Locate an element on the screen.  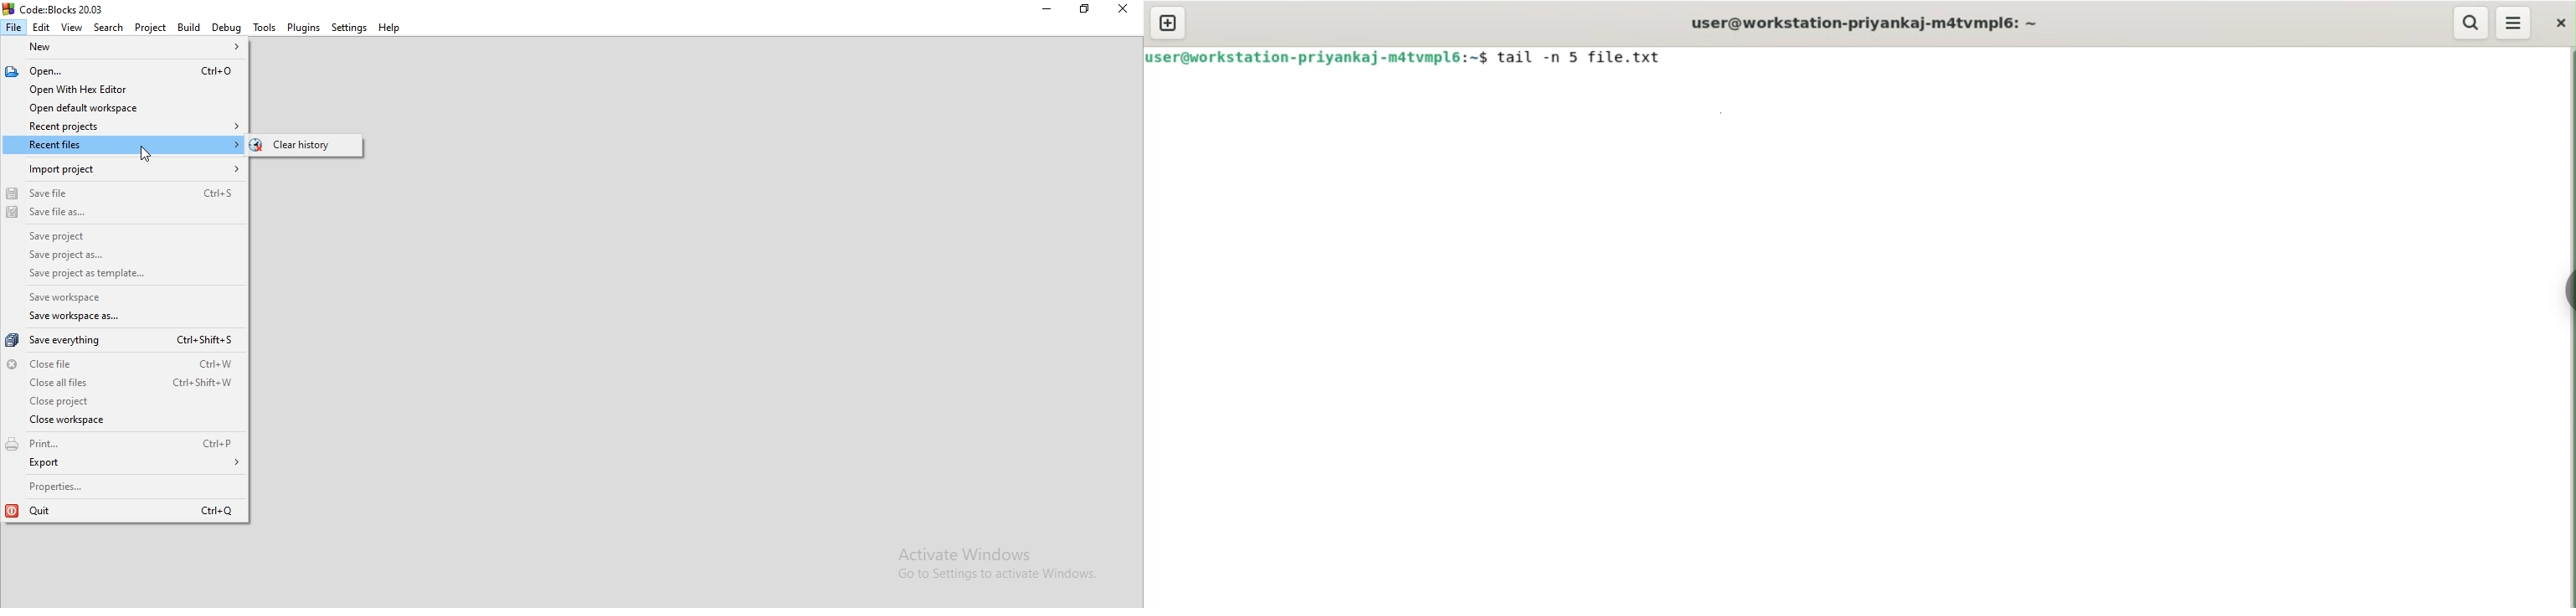
Open with Hex Editor is located at coordinates (118, 90).